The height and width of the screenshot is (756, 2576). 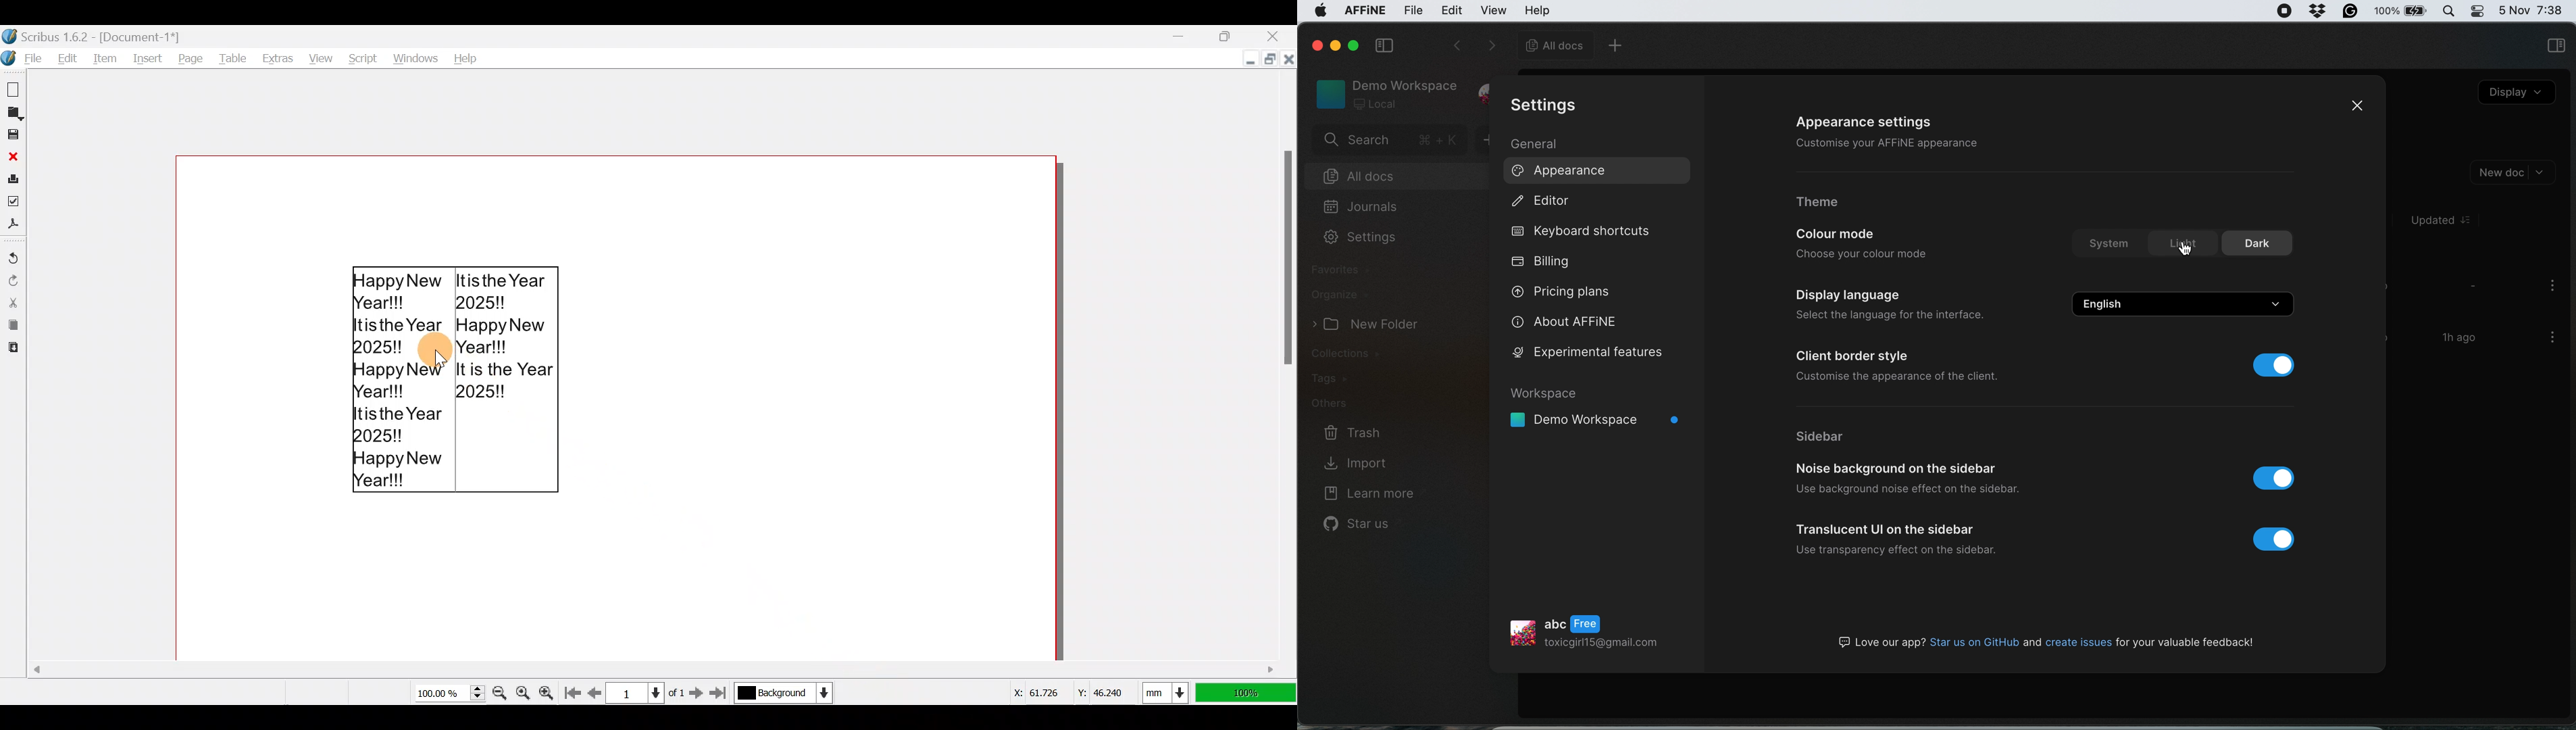 What do you see at coordinates (1320, 13) in the screenshot?
I see `system logo` at bounding box center [1320, 13].